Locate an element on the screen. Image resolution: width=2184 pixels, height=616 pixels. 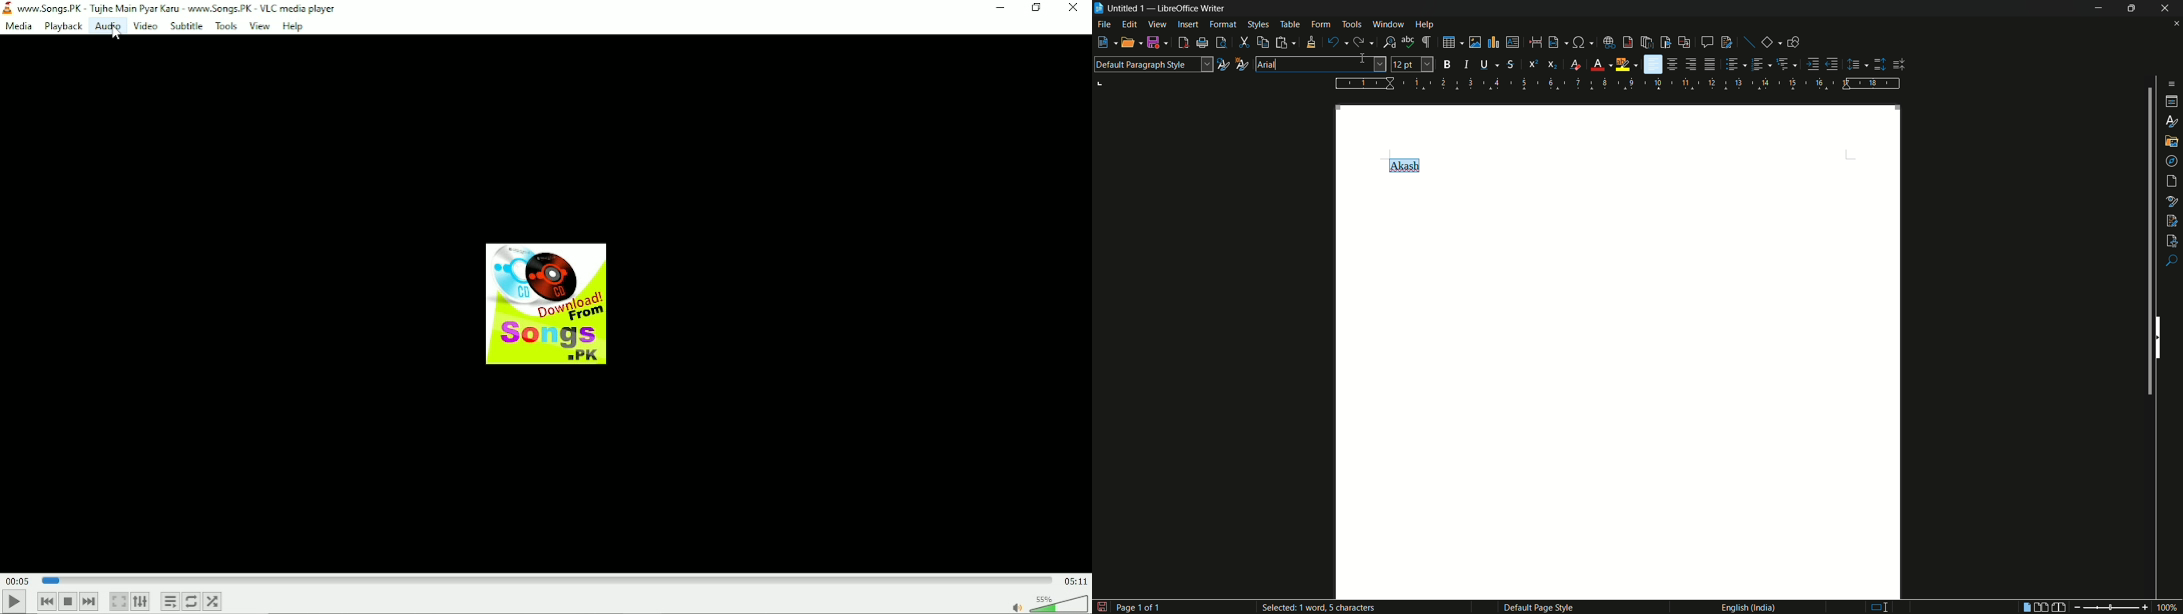
insert footnote is located at coordinates (1629, 42).